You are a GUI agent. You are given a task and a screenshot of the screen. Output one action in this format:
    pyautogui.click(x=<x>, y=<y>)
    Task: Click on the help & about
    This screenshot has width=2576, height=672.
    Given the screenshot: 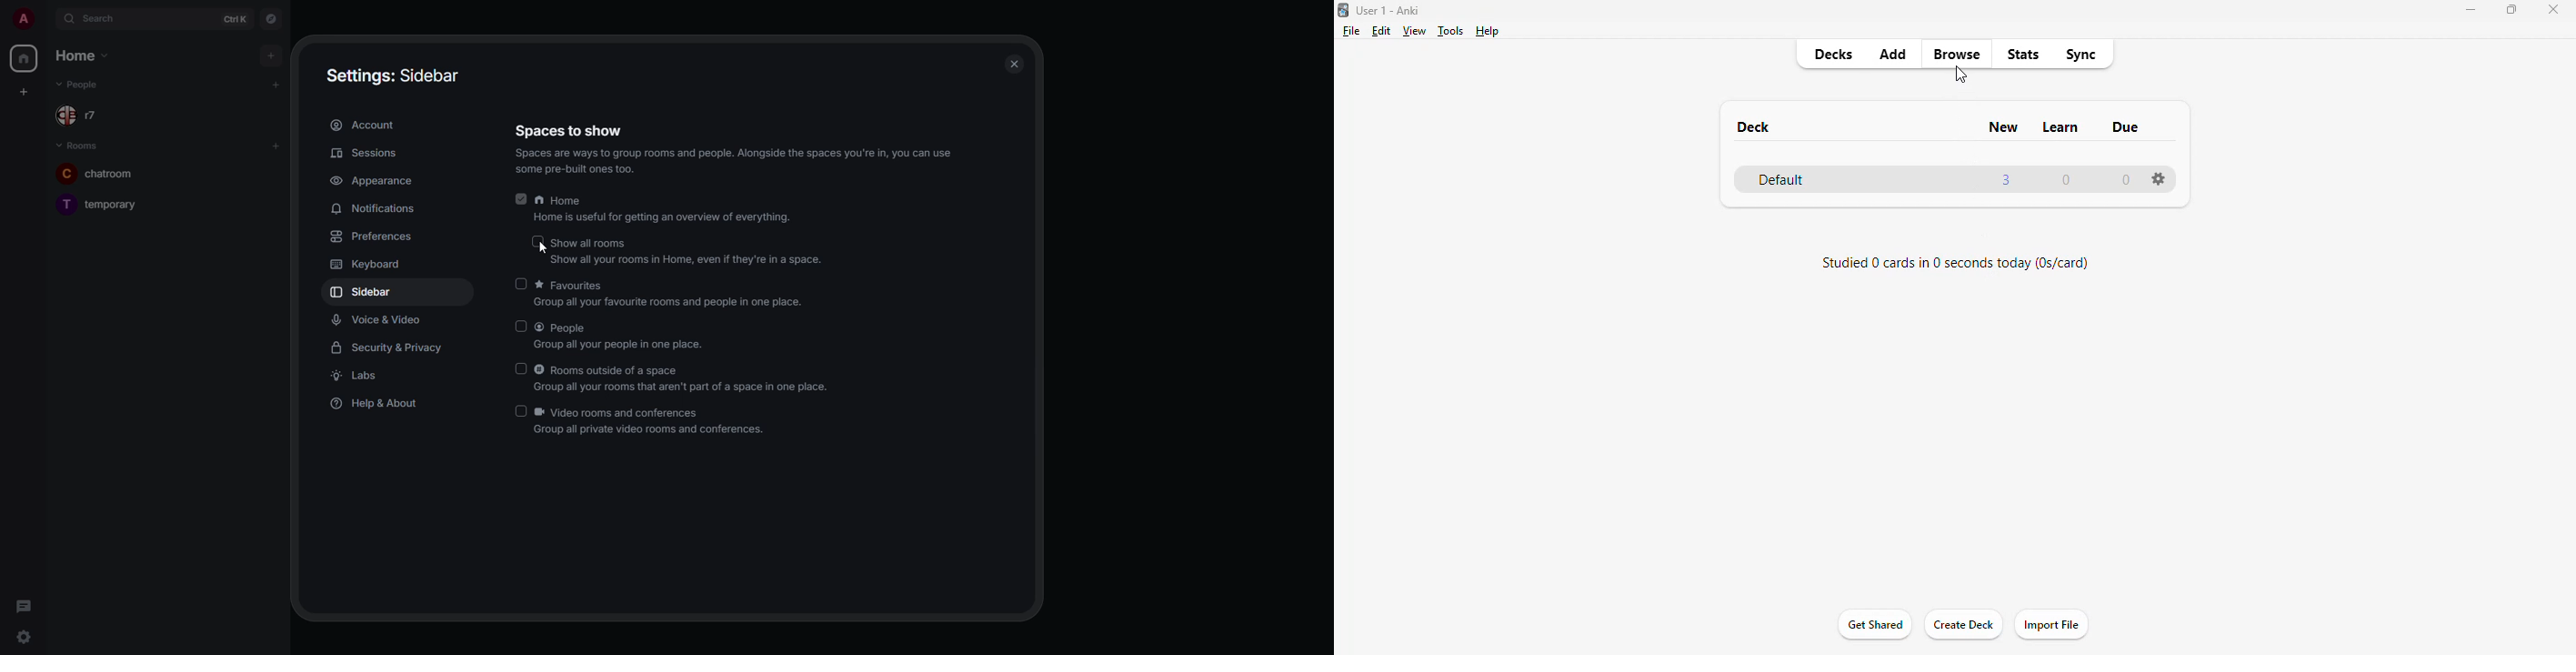 What is the action you would take?
    pyautogui.click(x=382, y=405)
    